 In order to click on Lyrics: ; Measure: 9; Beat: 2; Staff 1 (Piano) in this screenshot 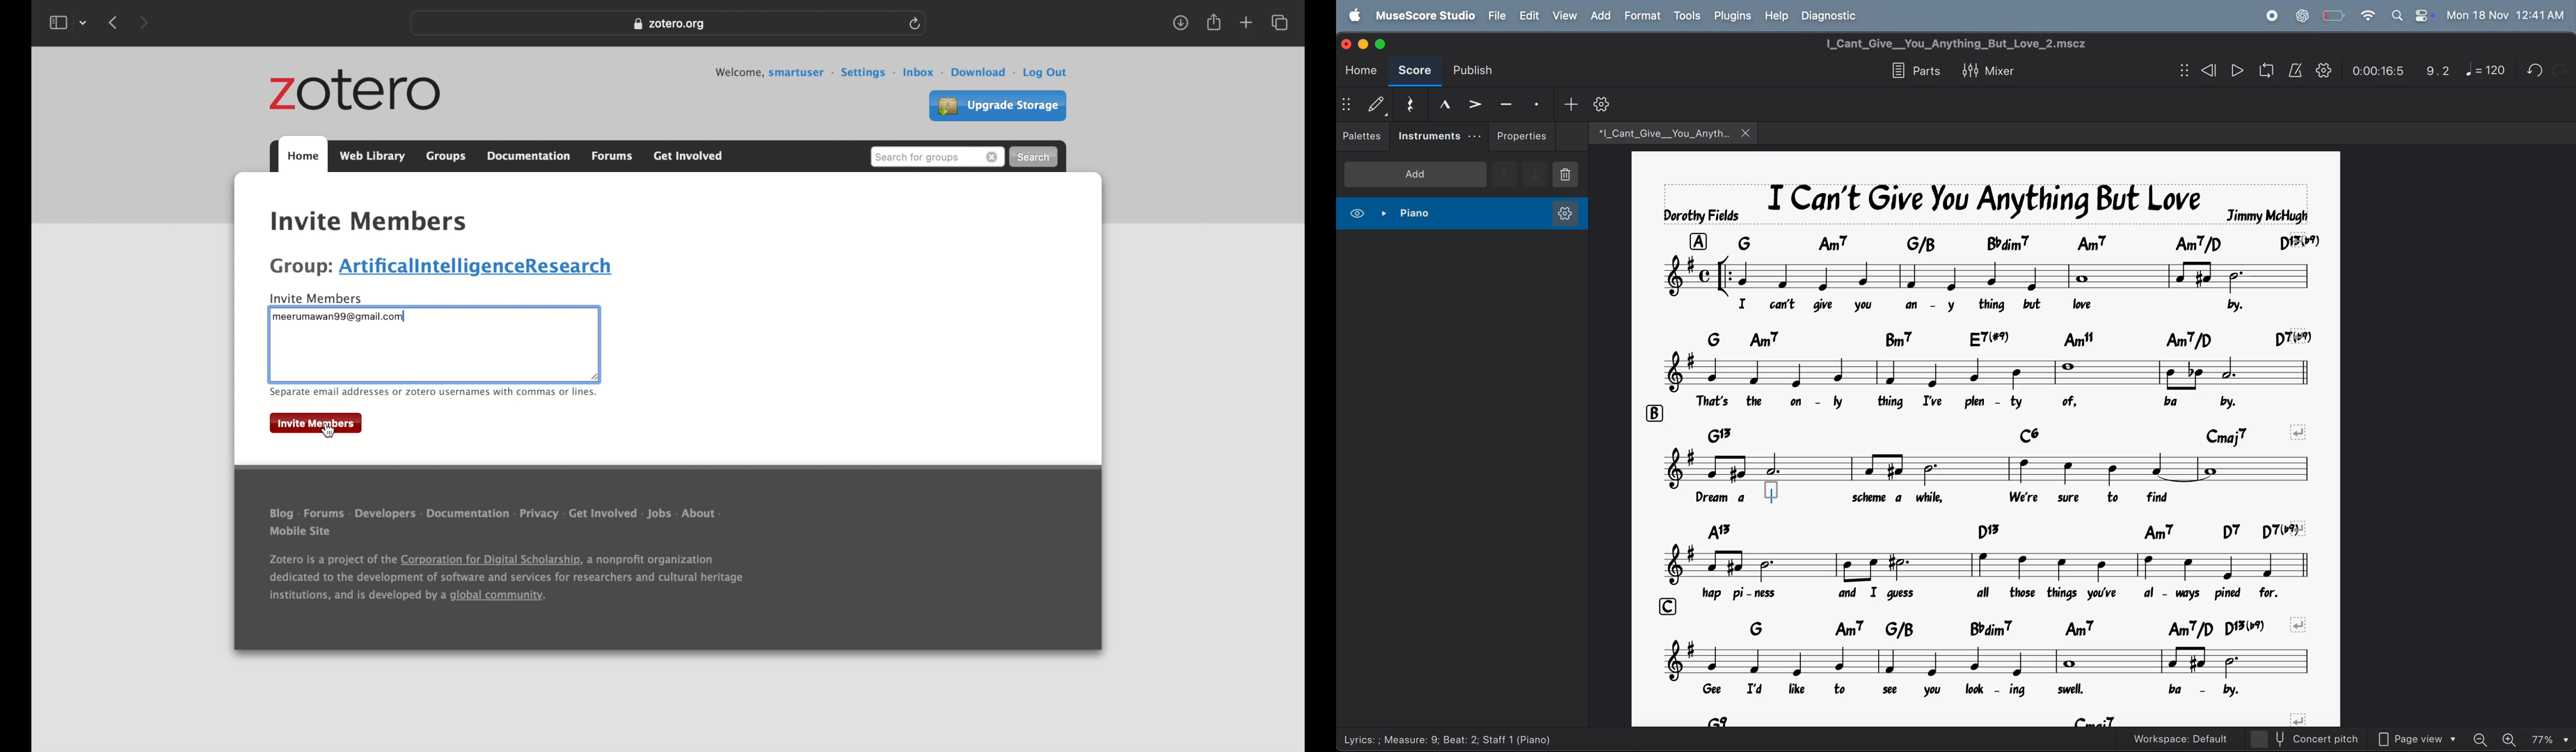, I will do `click(1448, 738)`.